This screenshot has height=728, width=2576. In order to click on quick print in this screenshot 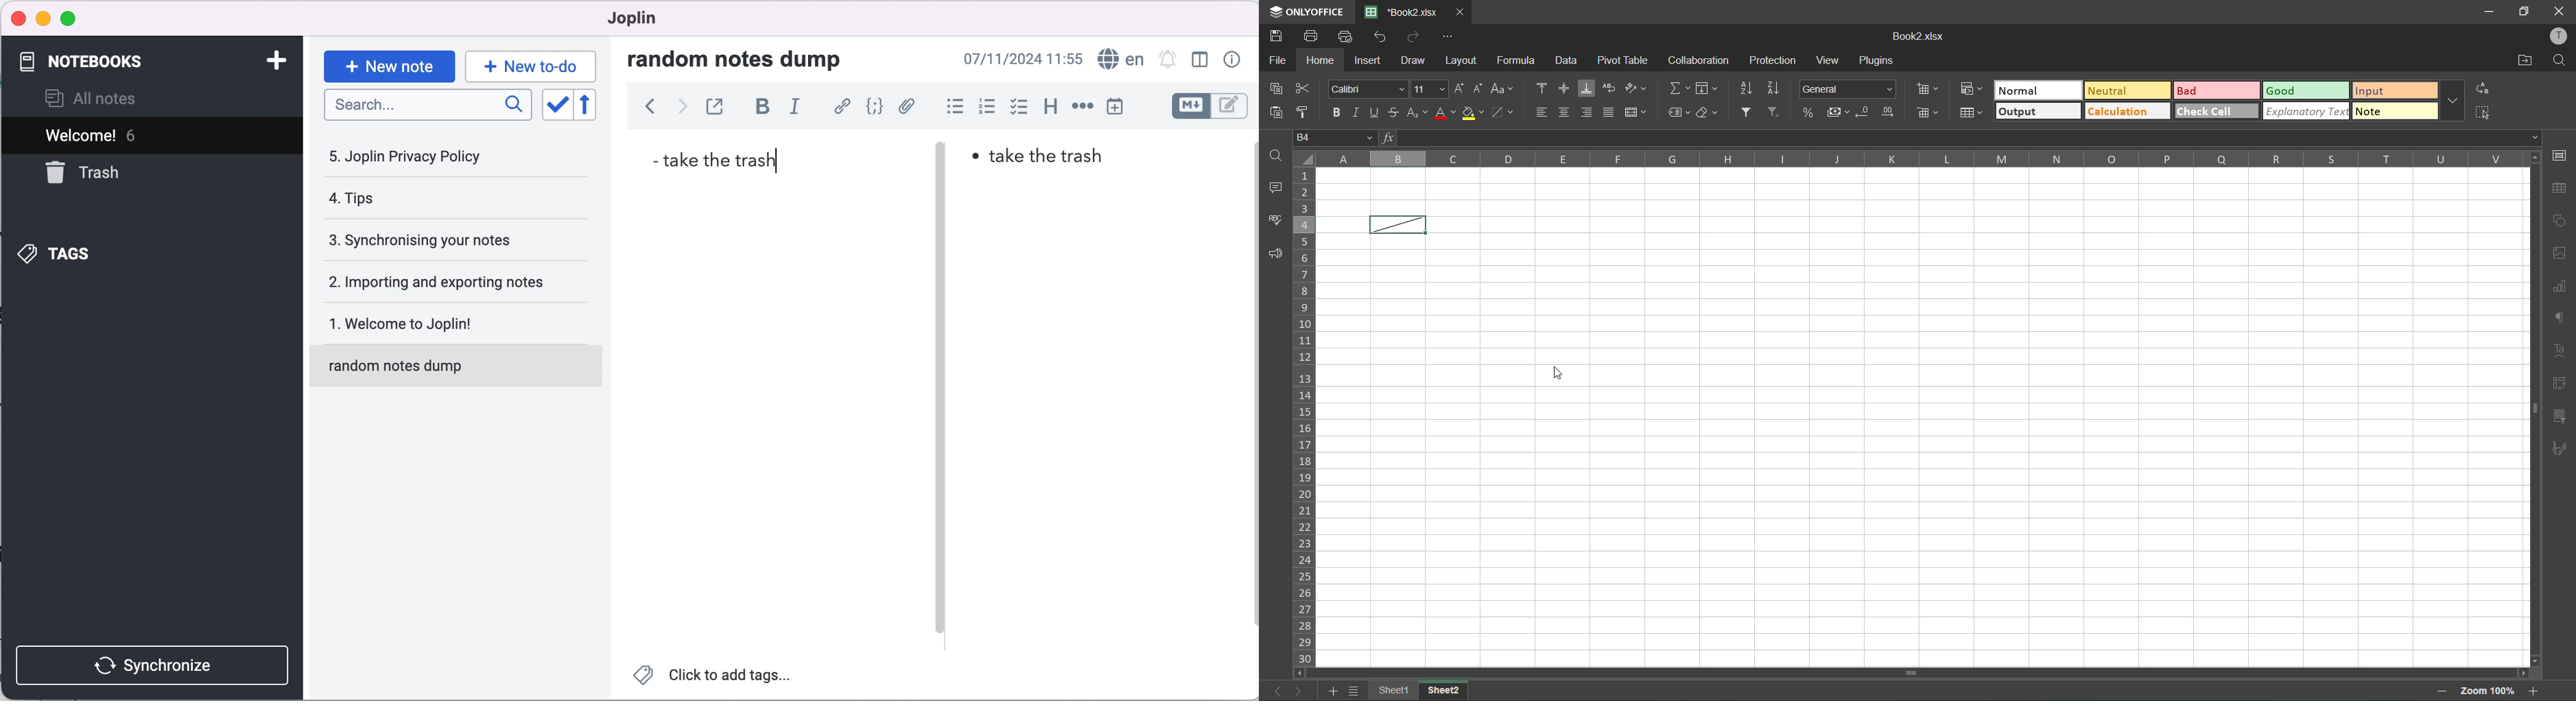, I will do `click(1349, 36)`.